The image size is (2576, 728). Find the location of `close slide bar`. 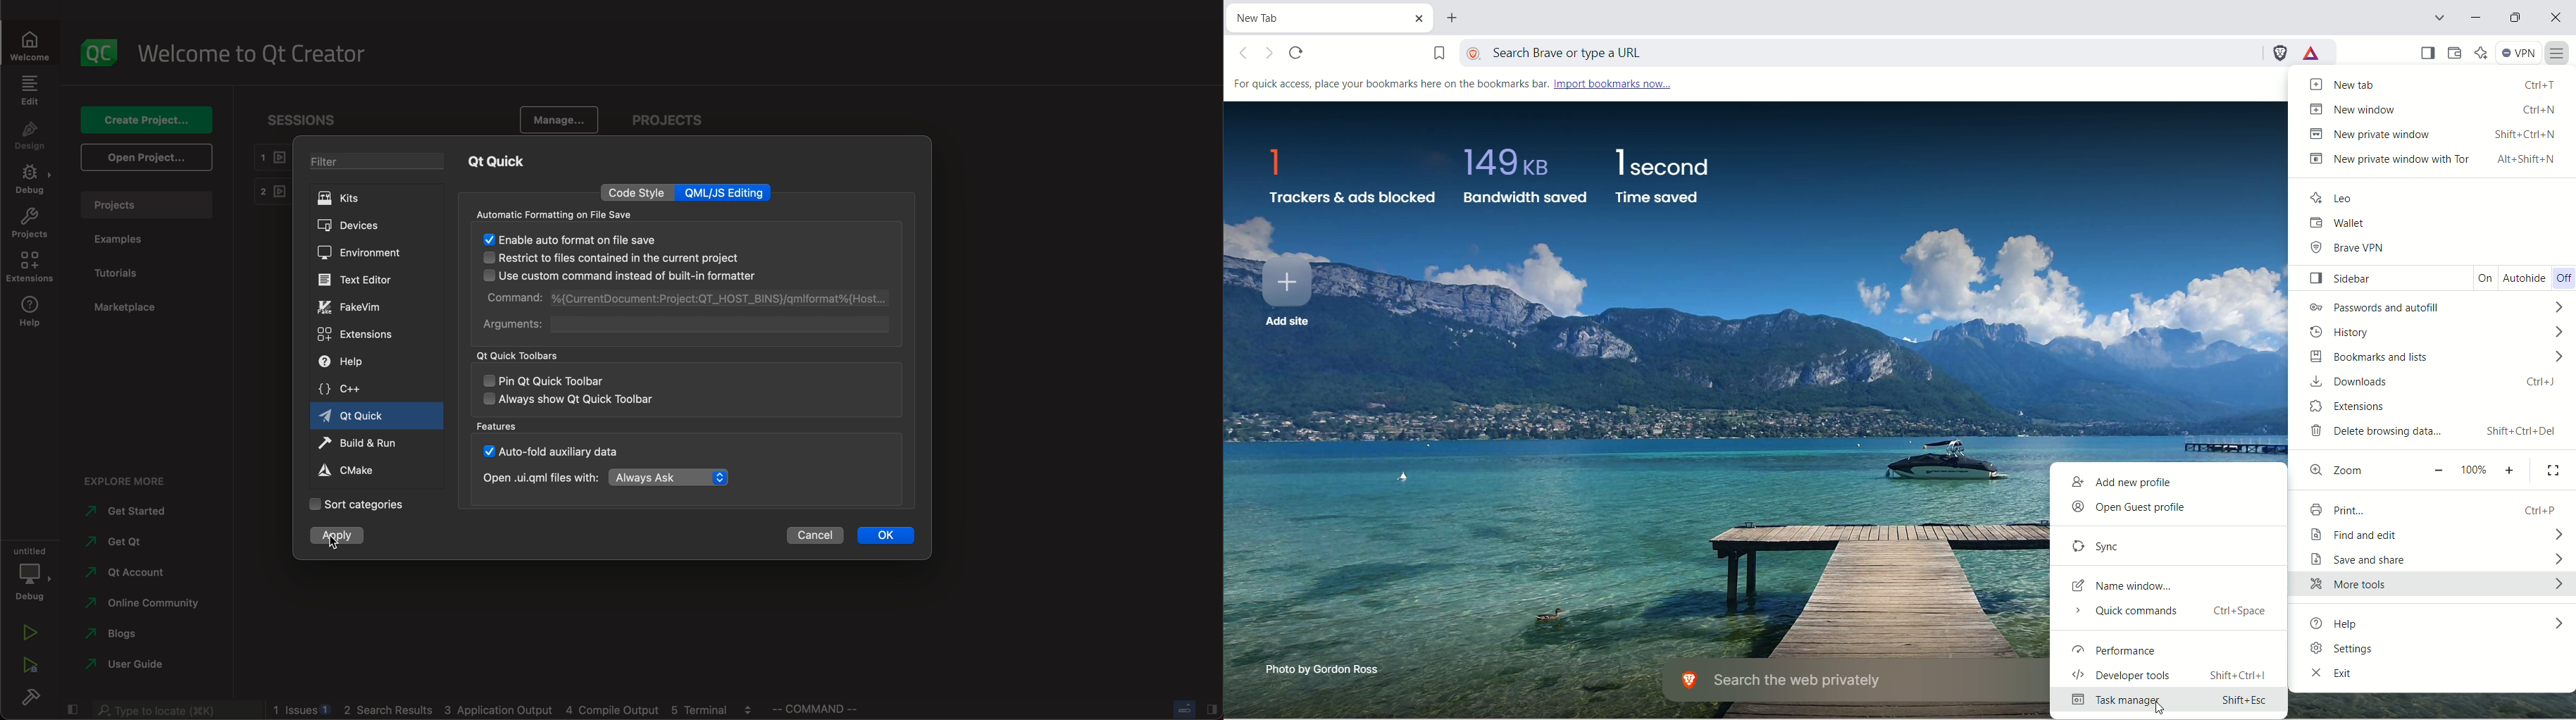

close slide bar is located at coordinates (1193, 708).